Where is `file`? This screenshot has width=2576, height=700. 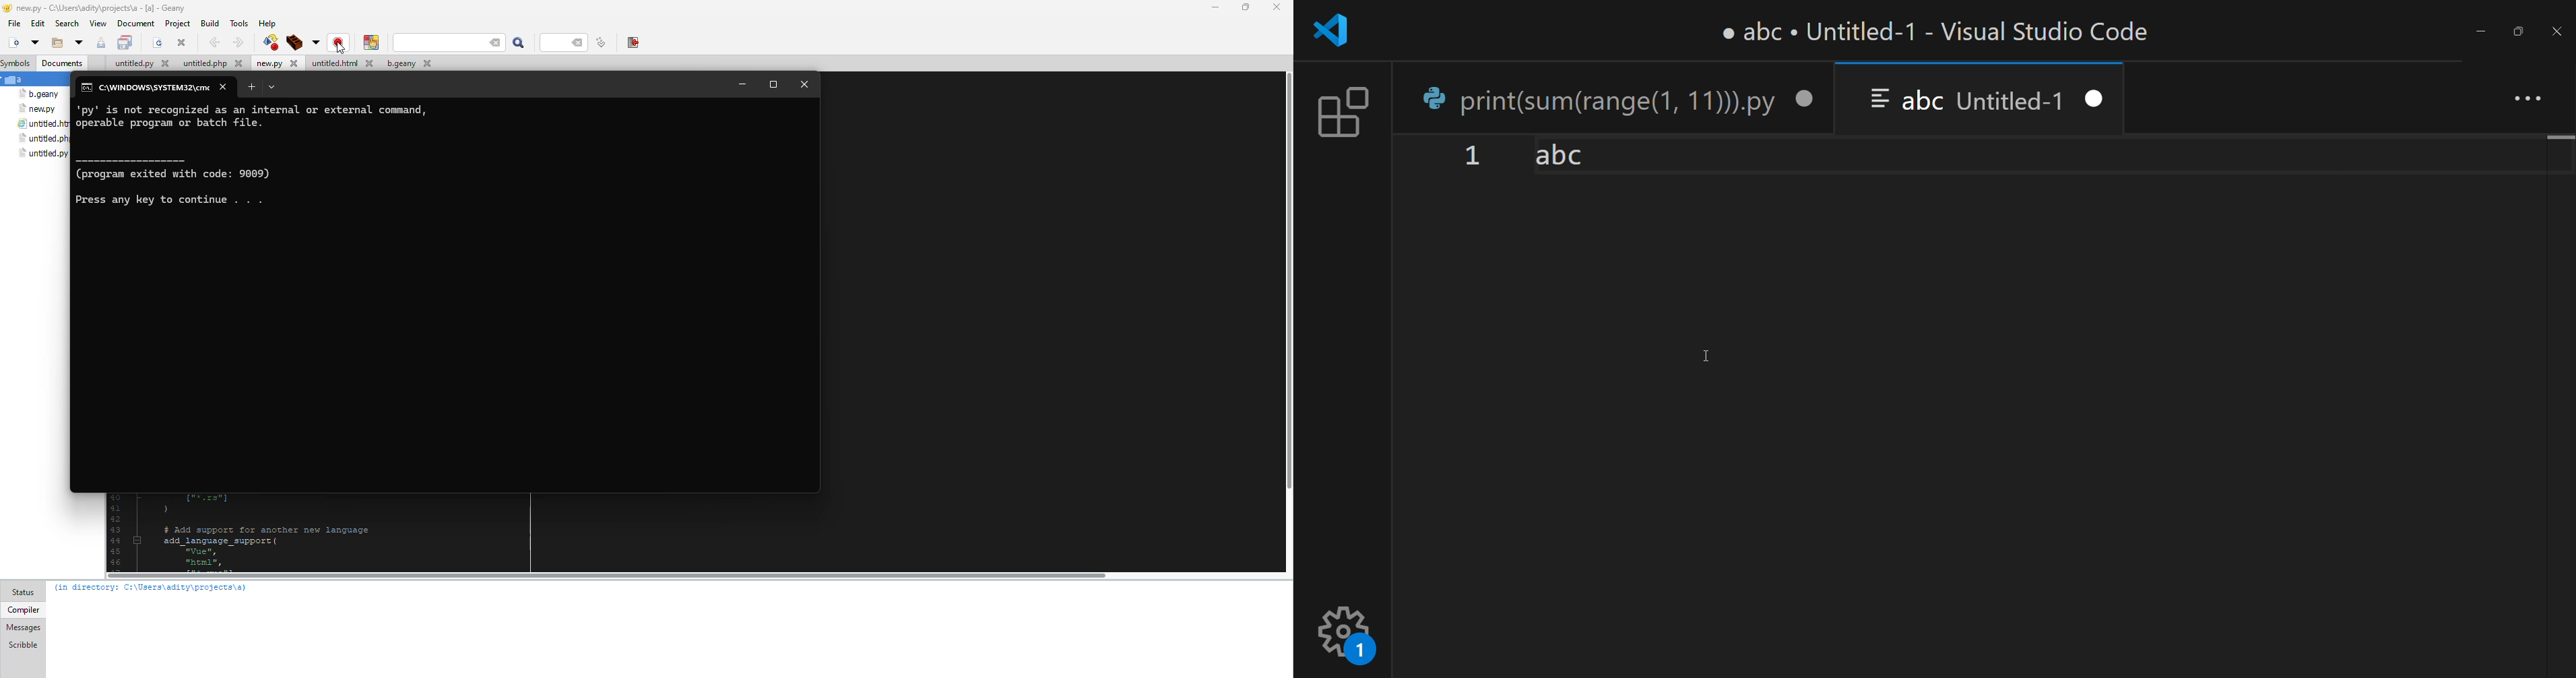
file is located at coordinates (276, 64).